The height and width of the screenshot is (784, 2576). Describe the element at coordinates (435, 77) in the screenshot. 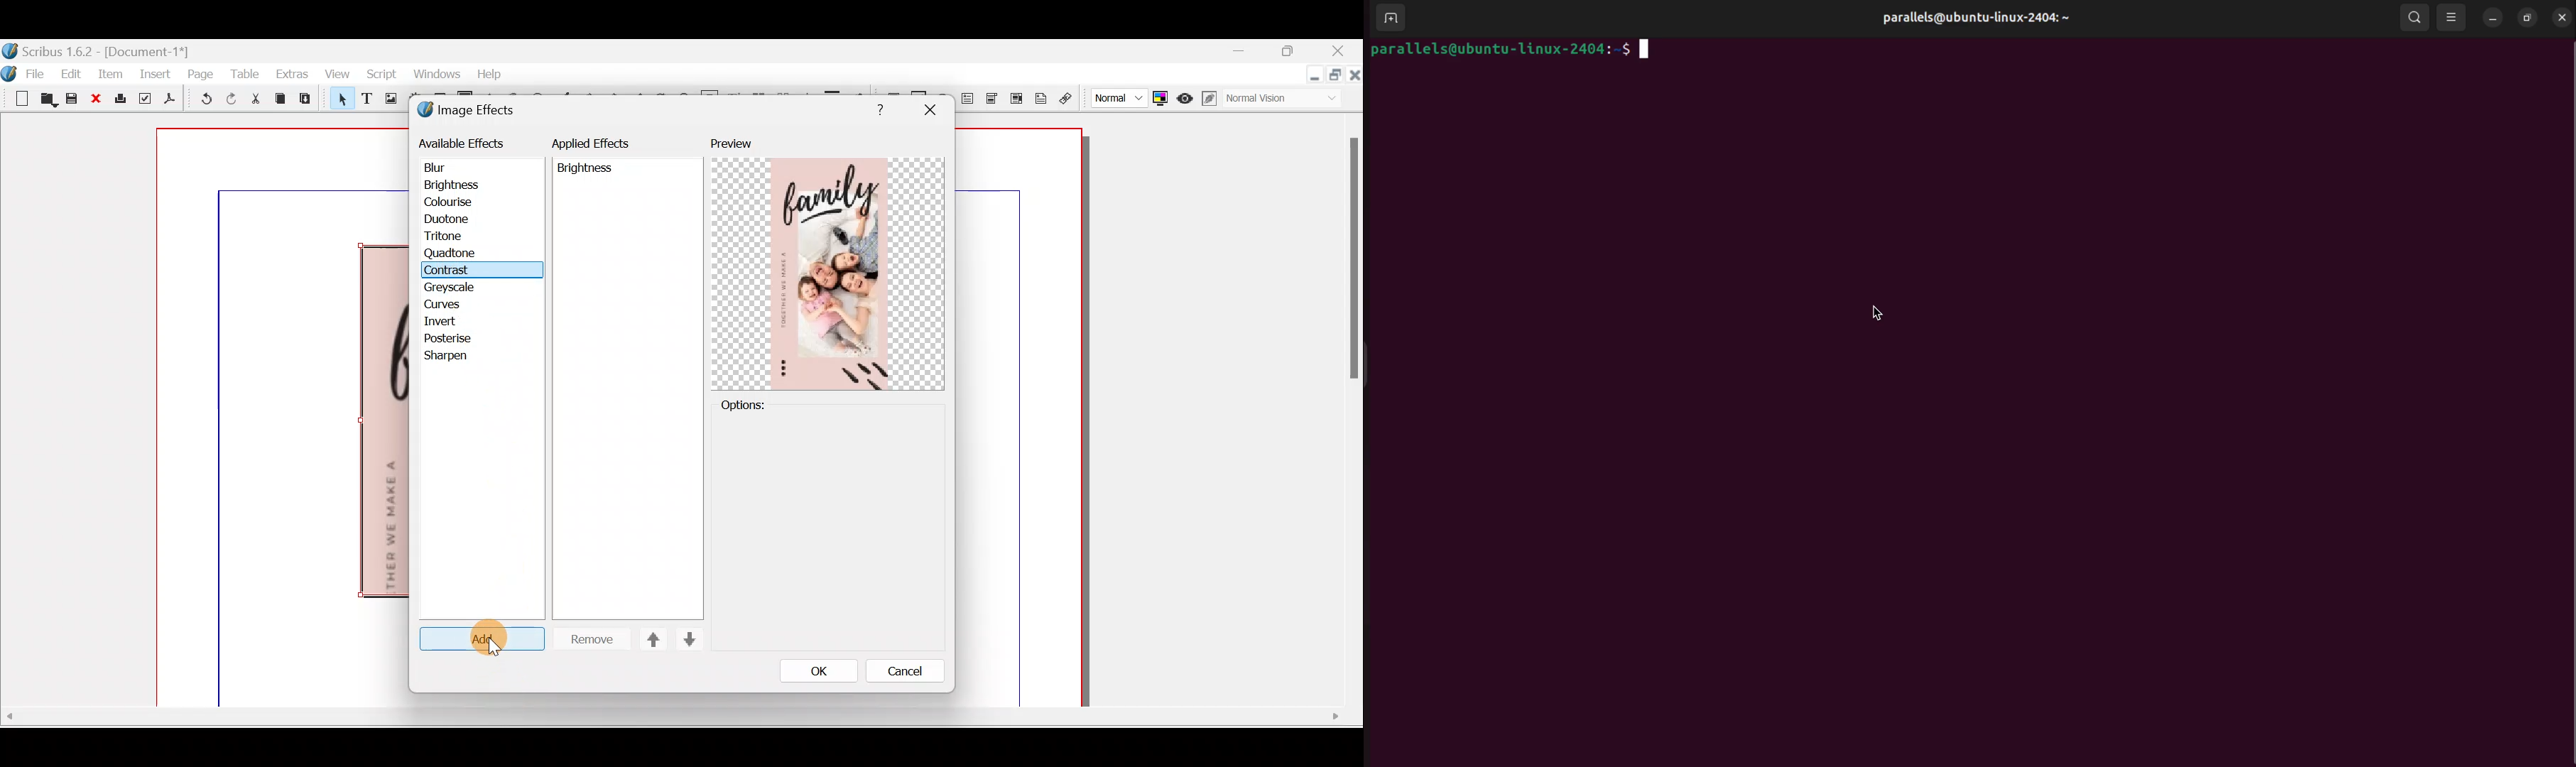

I see `Windows` at that location.